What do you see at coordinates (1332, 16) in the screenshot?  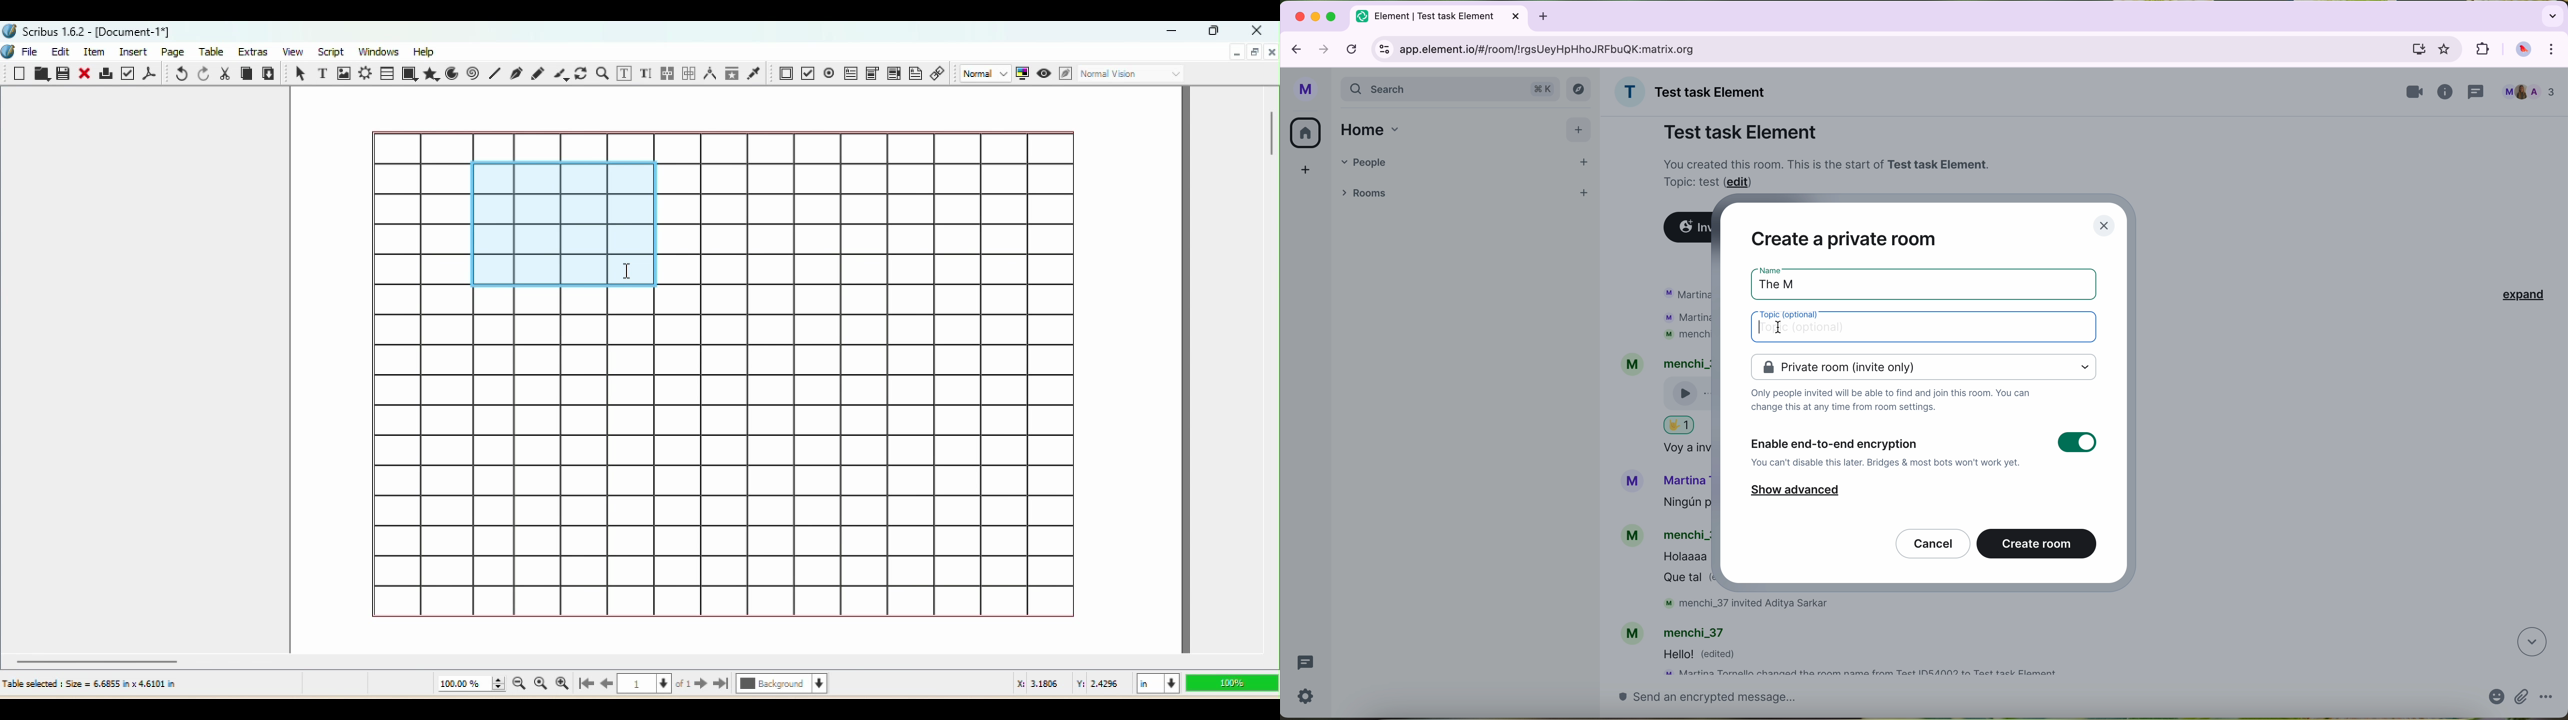 I see `maximize` at bounding box center [1332, 16].